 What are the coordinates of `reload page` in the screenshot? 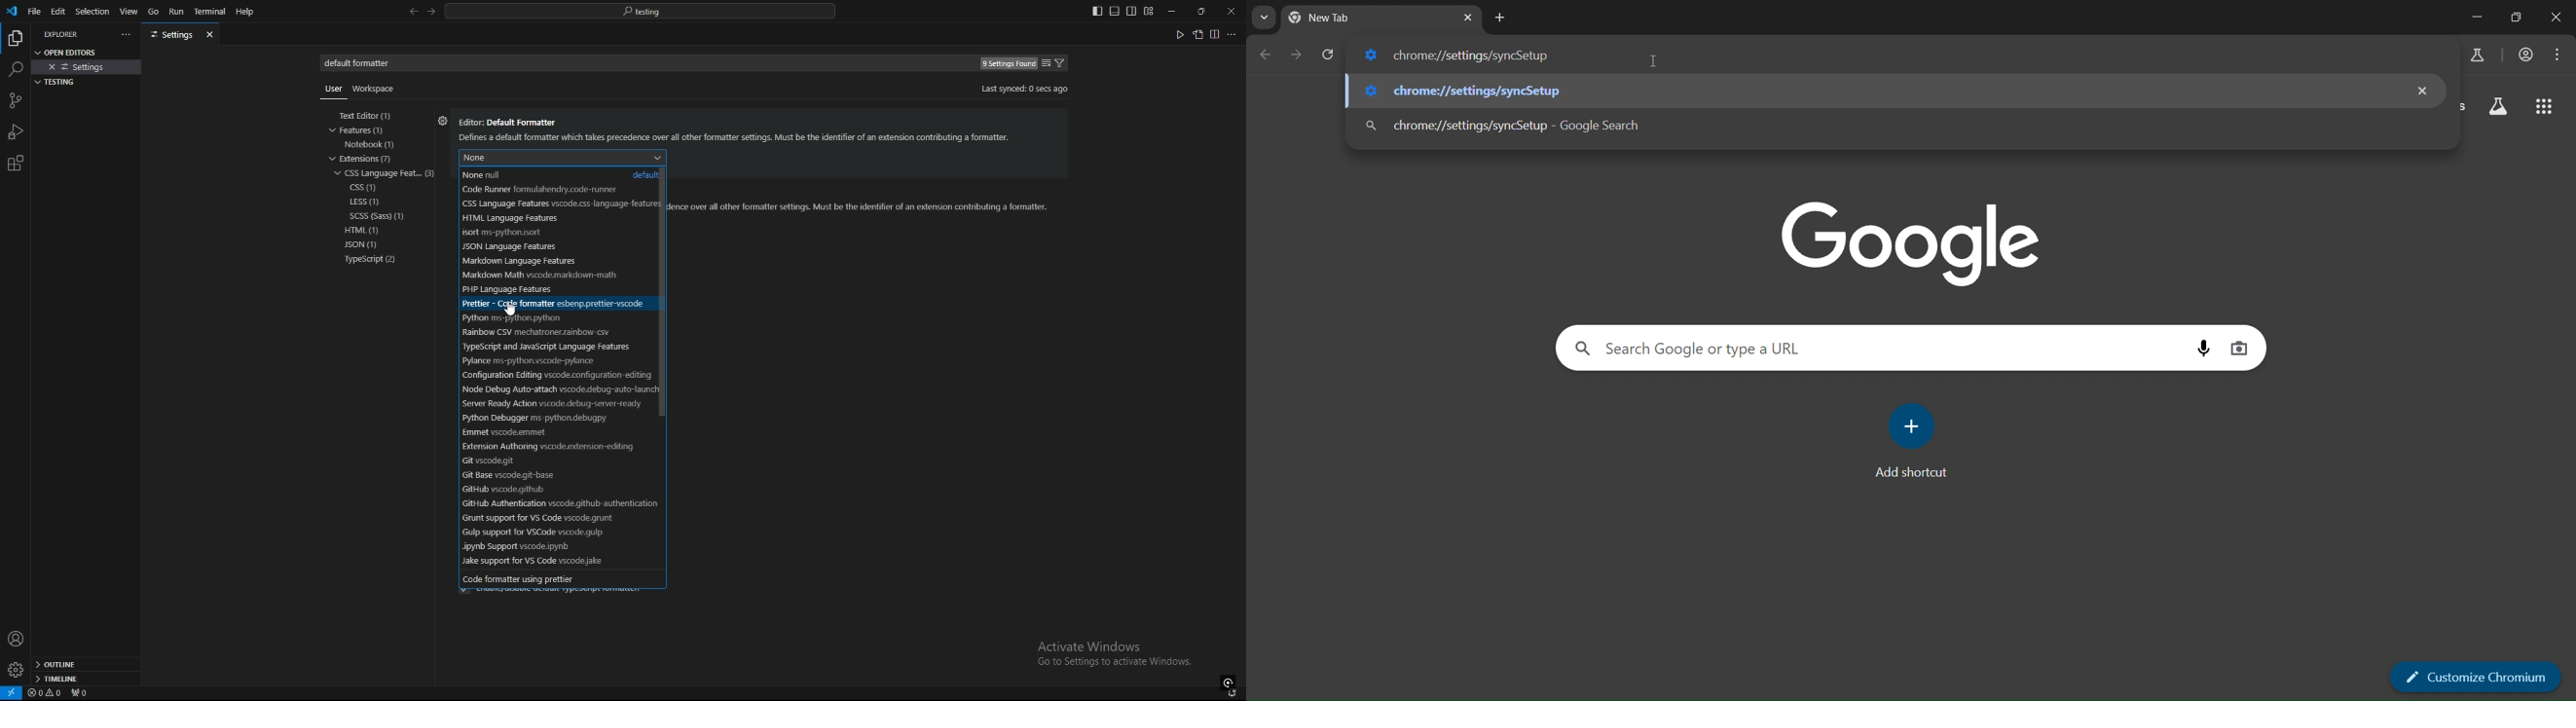 It's located at (1330, 54).